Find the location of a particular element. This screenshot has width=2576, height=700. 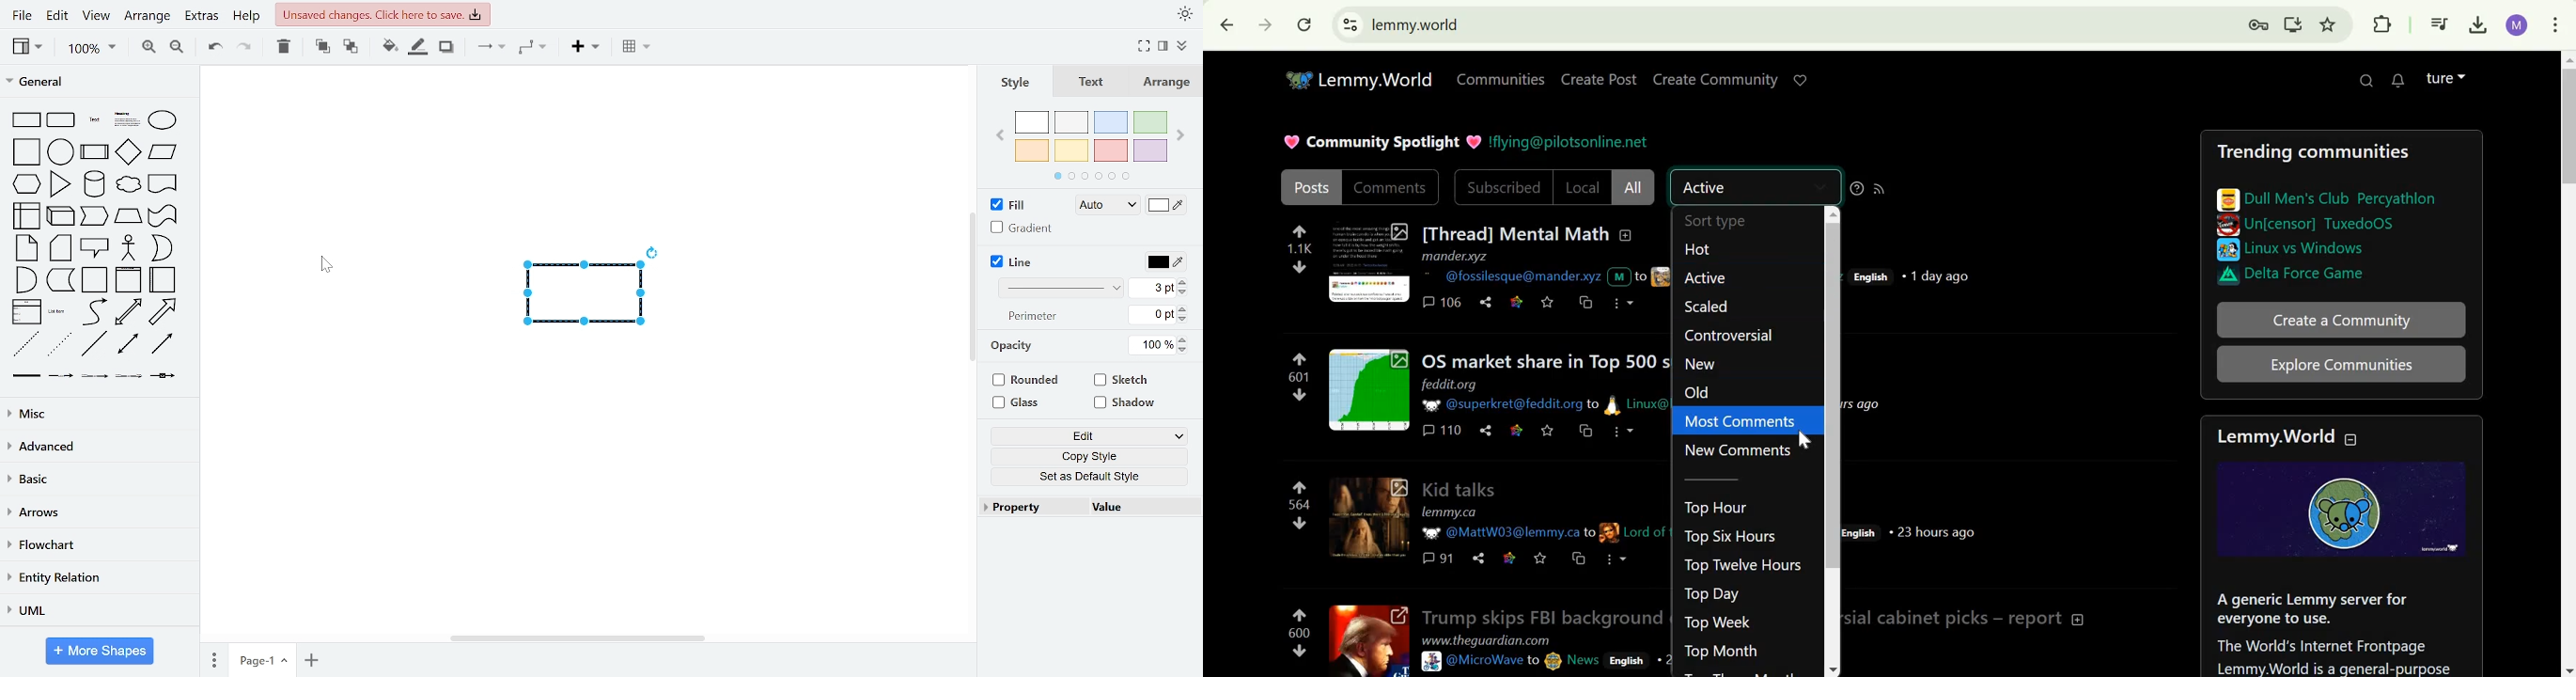

@MattW03@lemmy.ca to is located at coordinates (1516, 533).